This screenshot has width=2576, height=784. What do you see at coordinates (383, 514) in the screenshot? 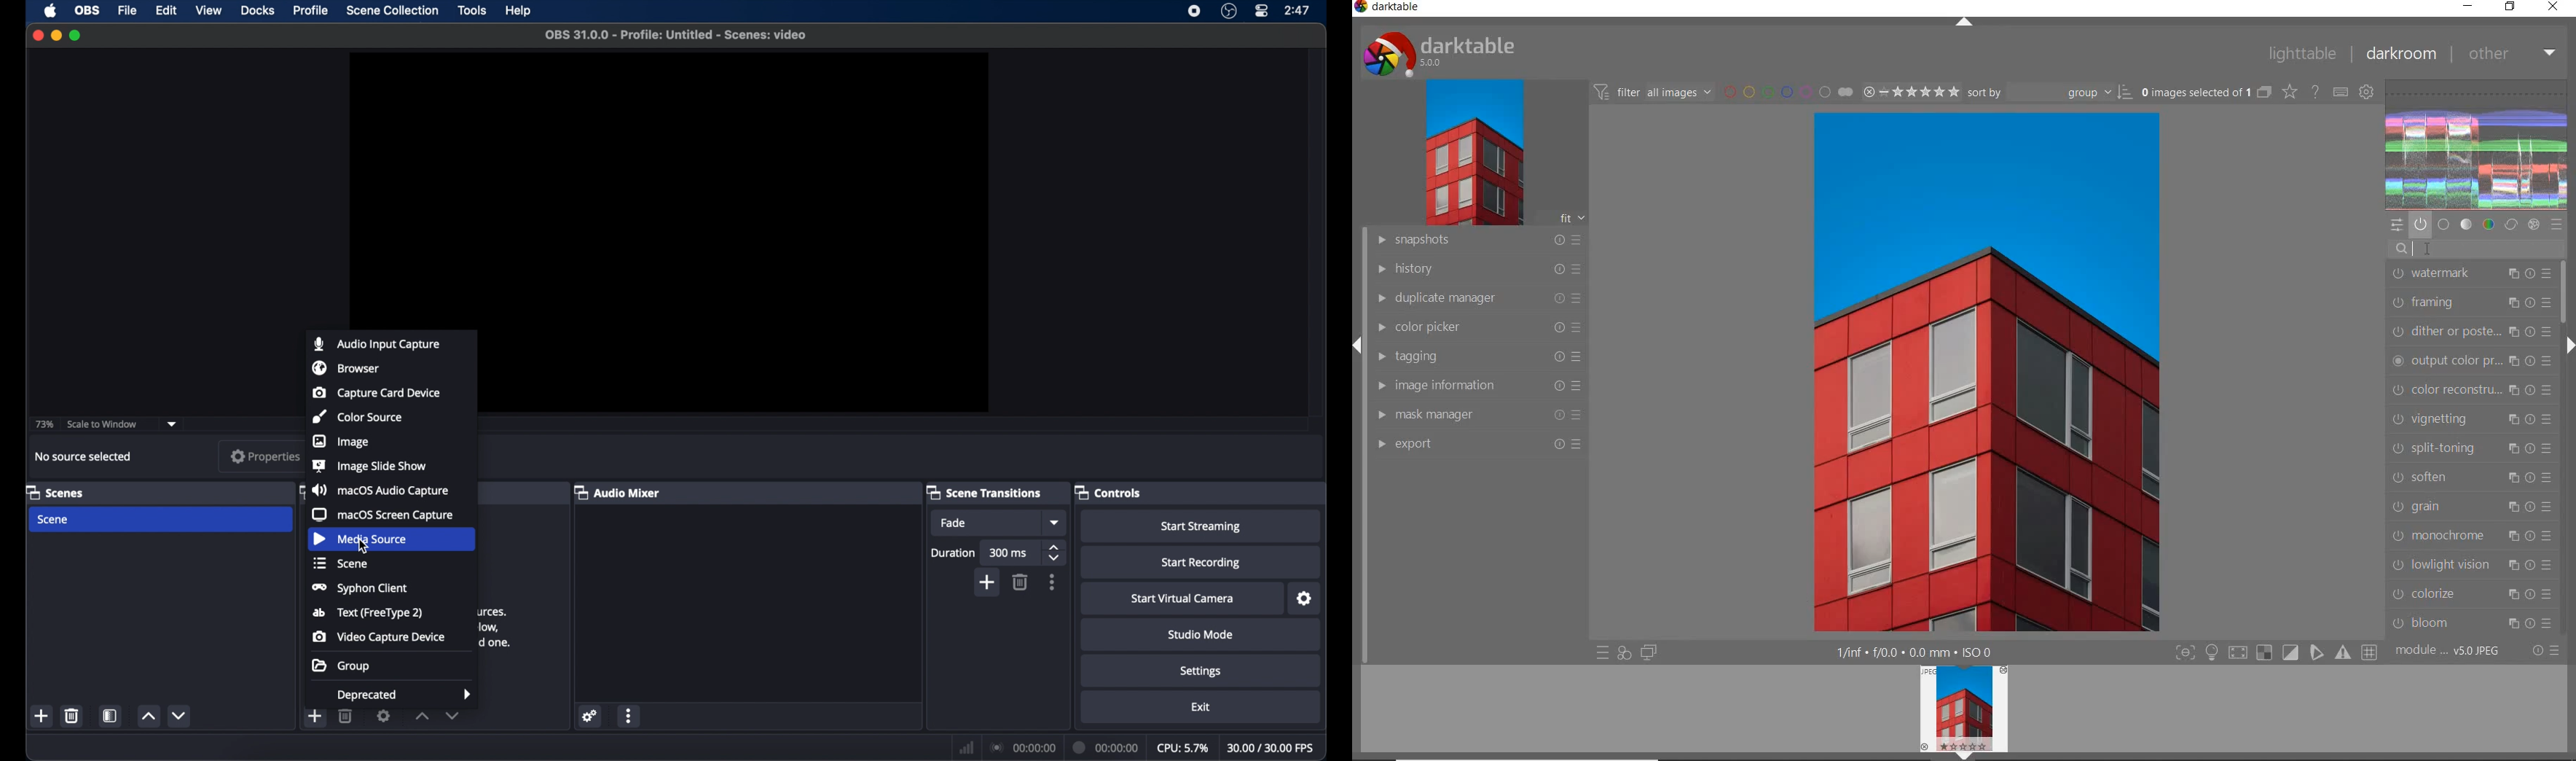
I see `macOS screen capture` at bounding box center [383, 514].